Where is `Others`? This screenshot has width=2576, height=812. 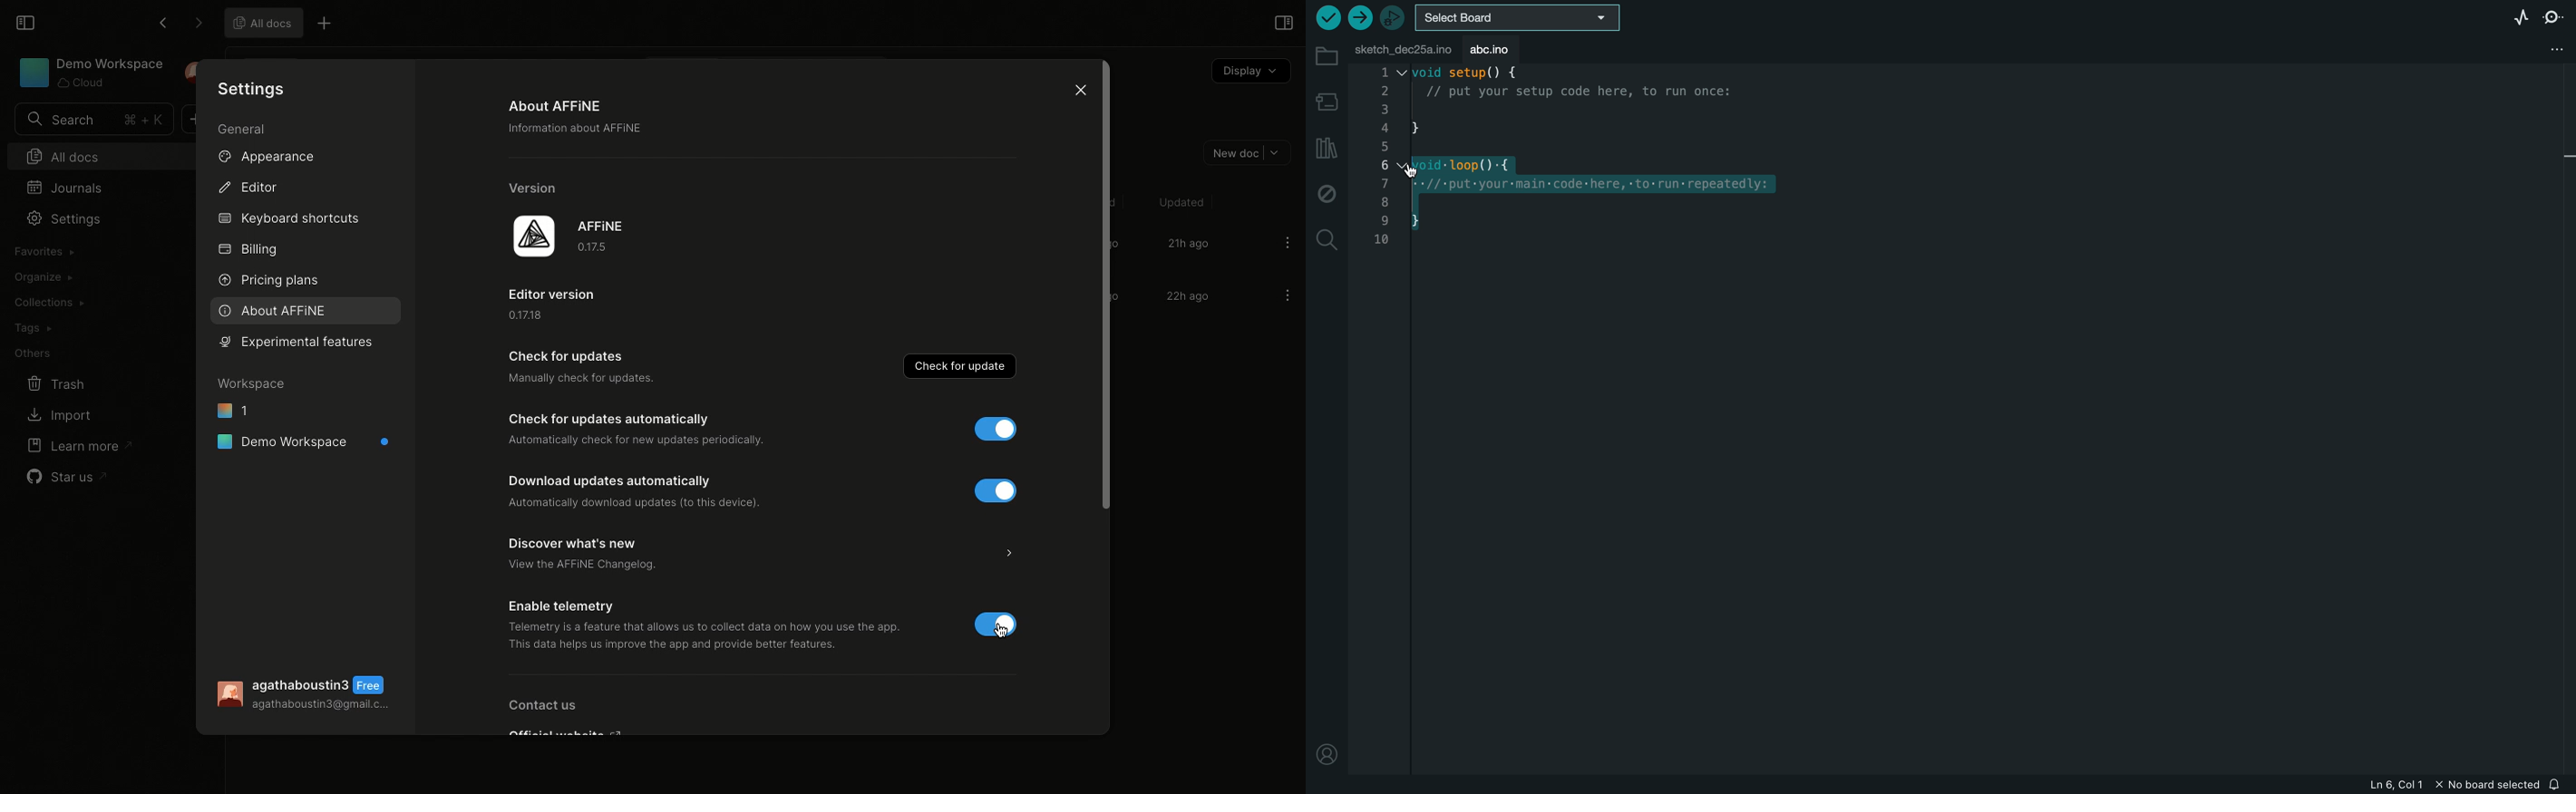
Others is located at coordinates (33, 353).